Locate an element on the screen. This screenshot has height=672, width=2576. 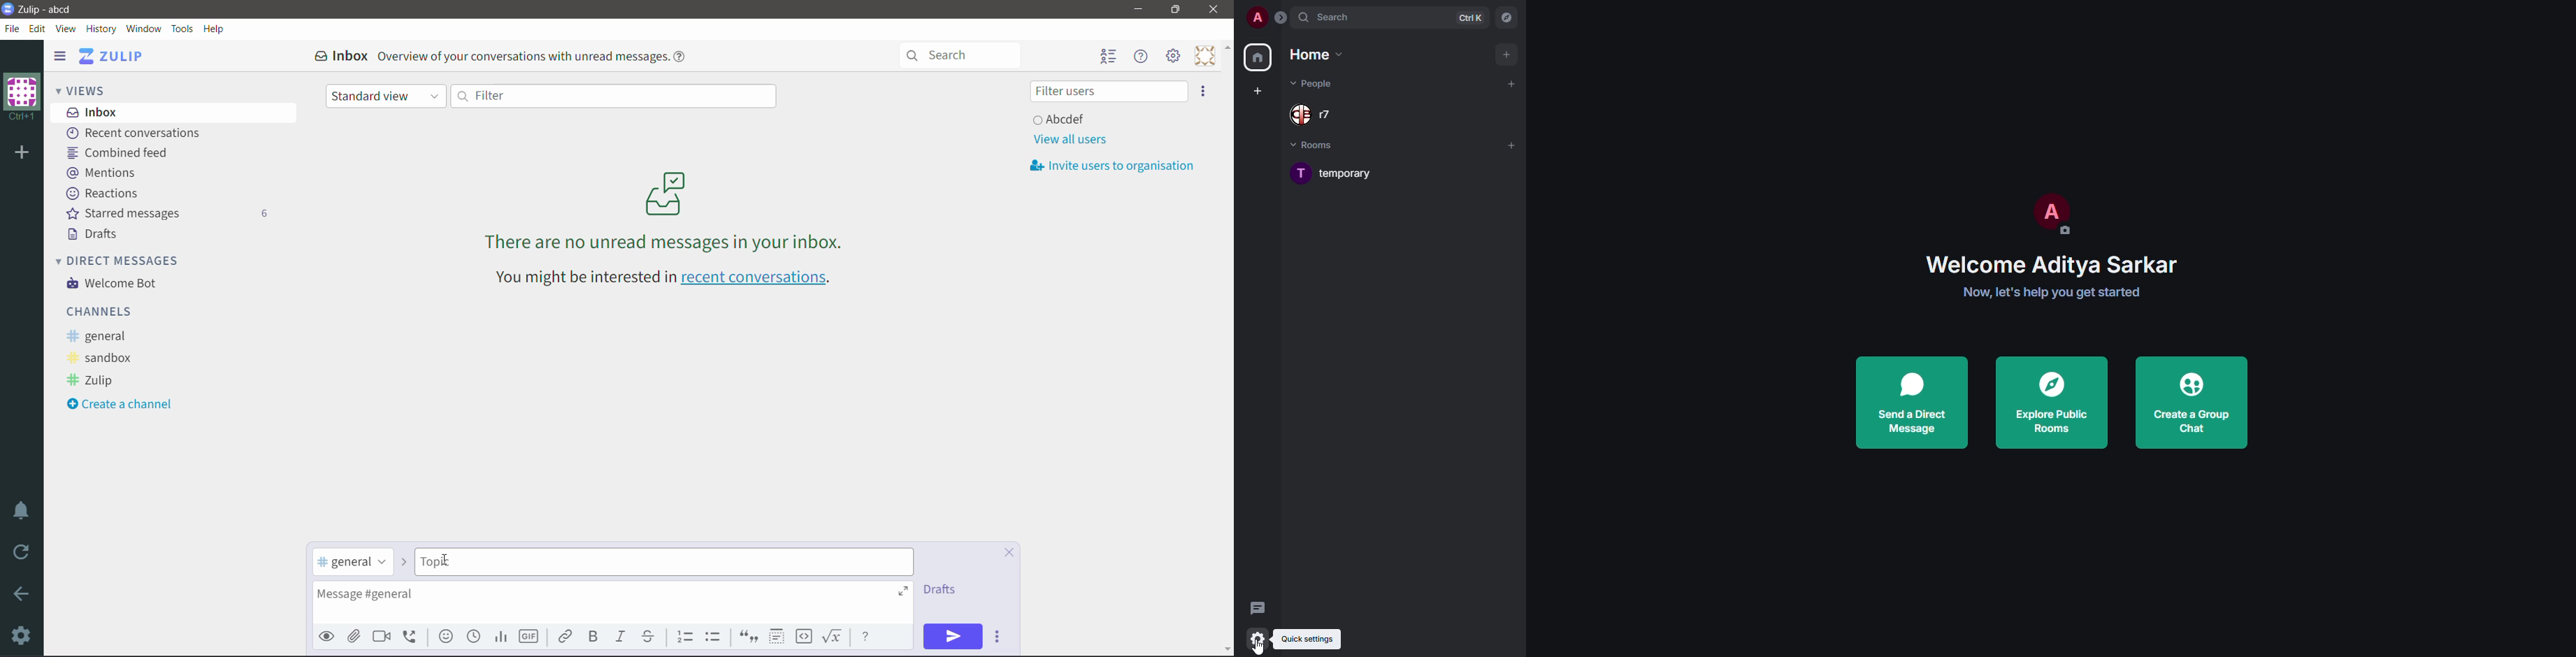
create space is located at coordinates (1258, 92).